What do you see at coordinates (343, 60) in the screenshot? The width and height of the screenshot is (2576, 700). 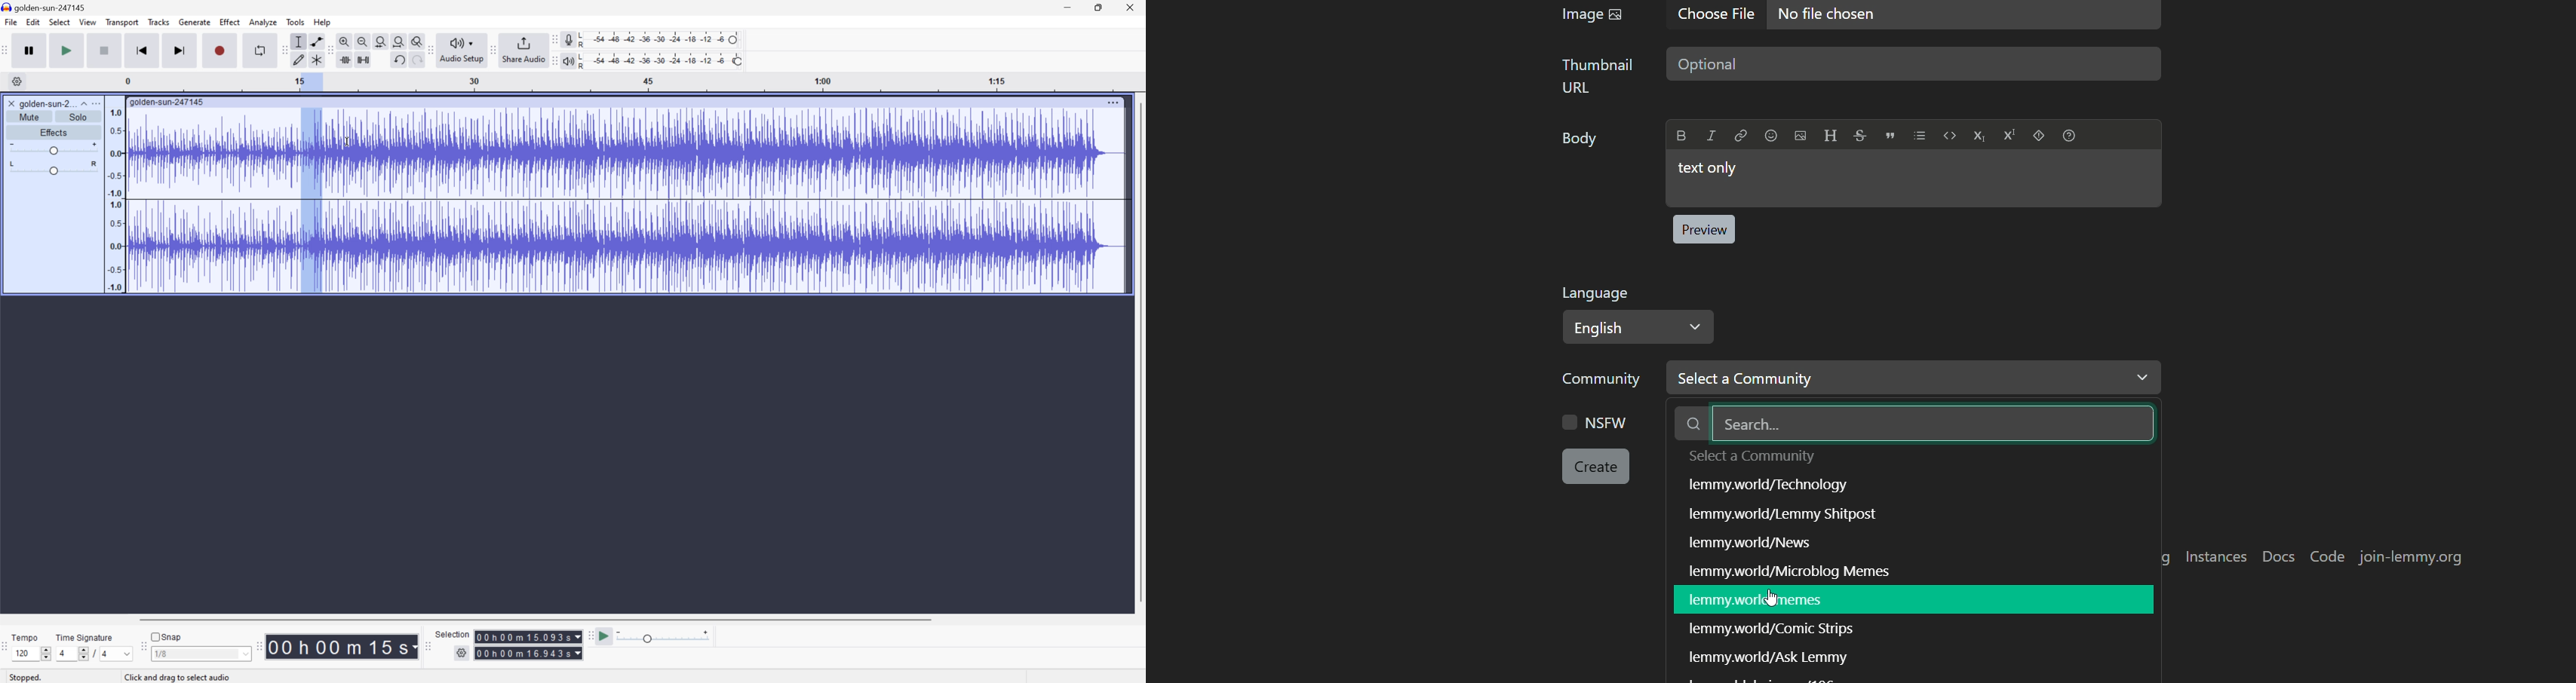 I see `Trim audio outside selection` at bounding box center [343, 60].